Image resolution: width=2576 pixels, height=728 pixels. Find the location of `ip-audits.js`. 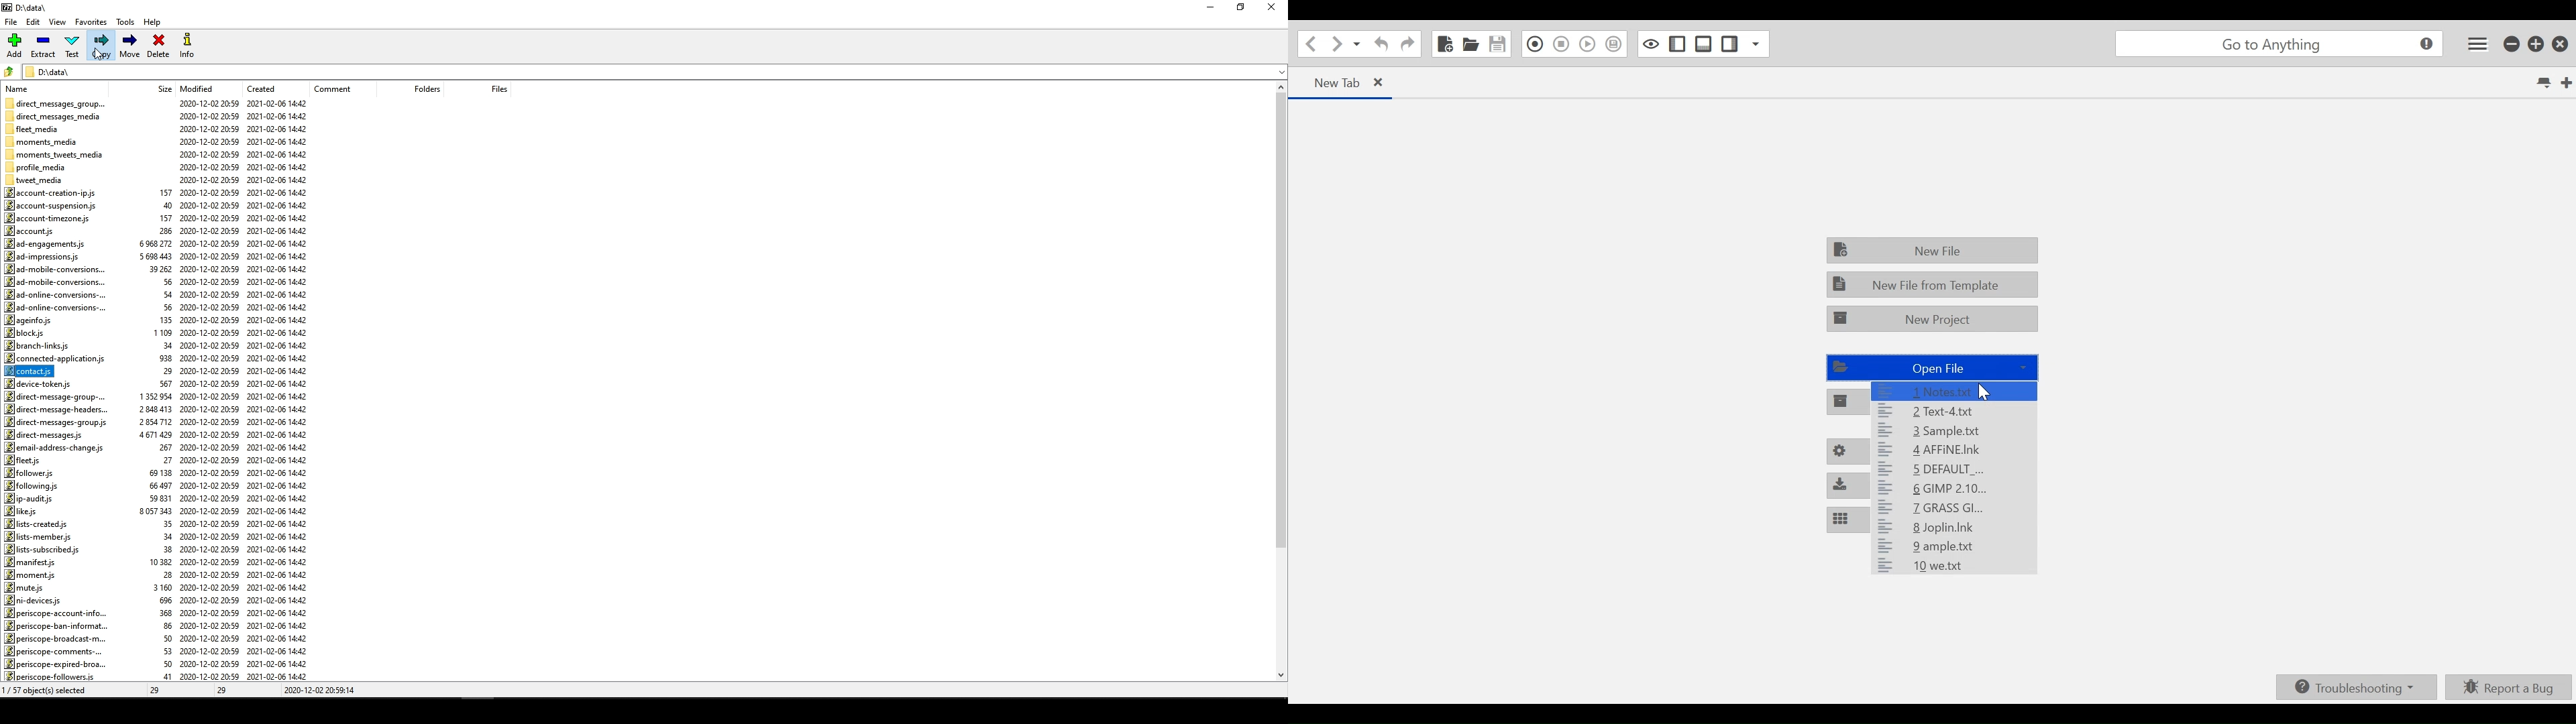

ip-audits.js is located at coordinates (29, 499).